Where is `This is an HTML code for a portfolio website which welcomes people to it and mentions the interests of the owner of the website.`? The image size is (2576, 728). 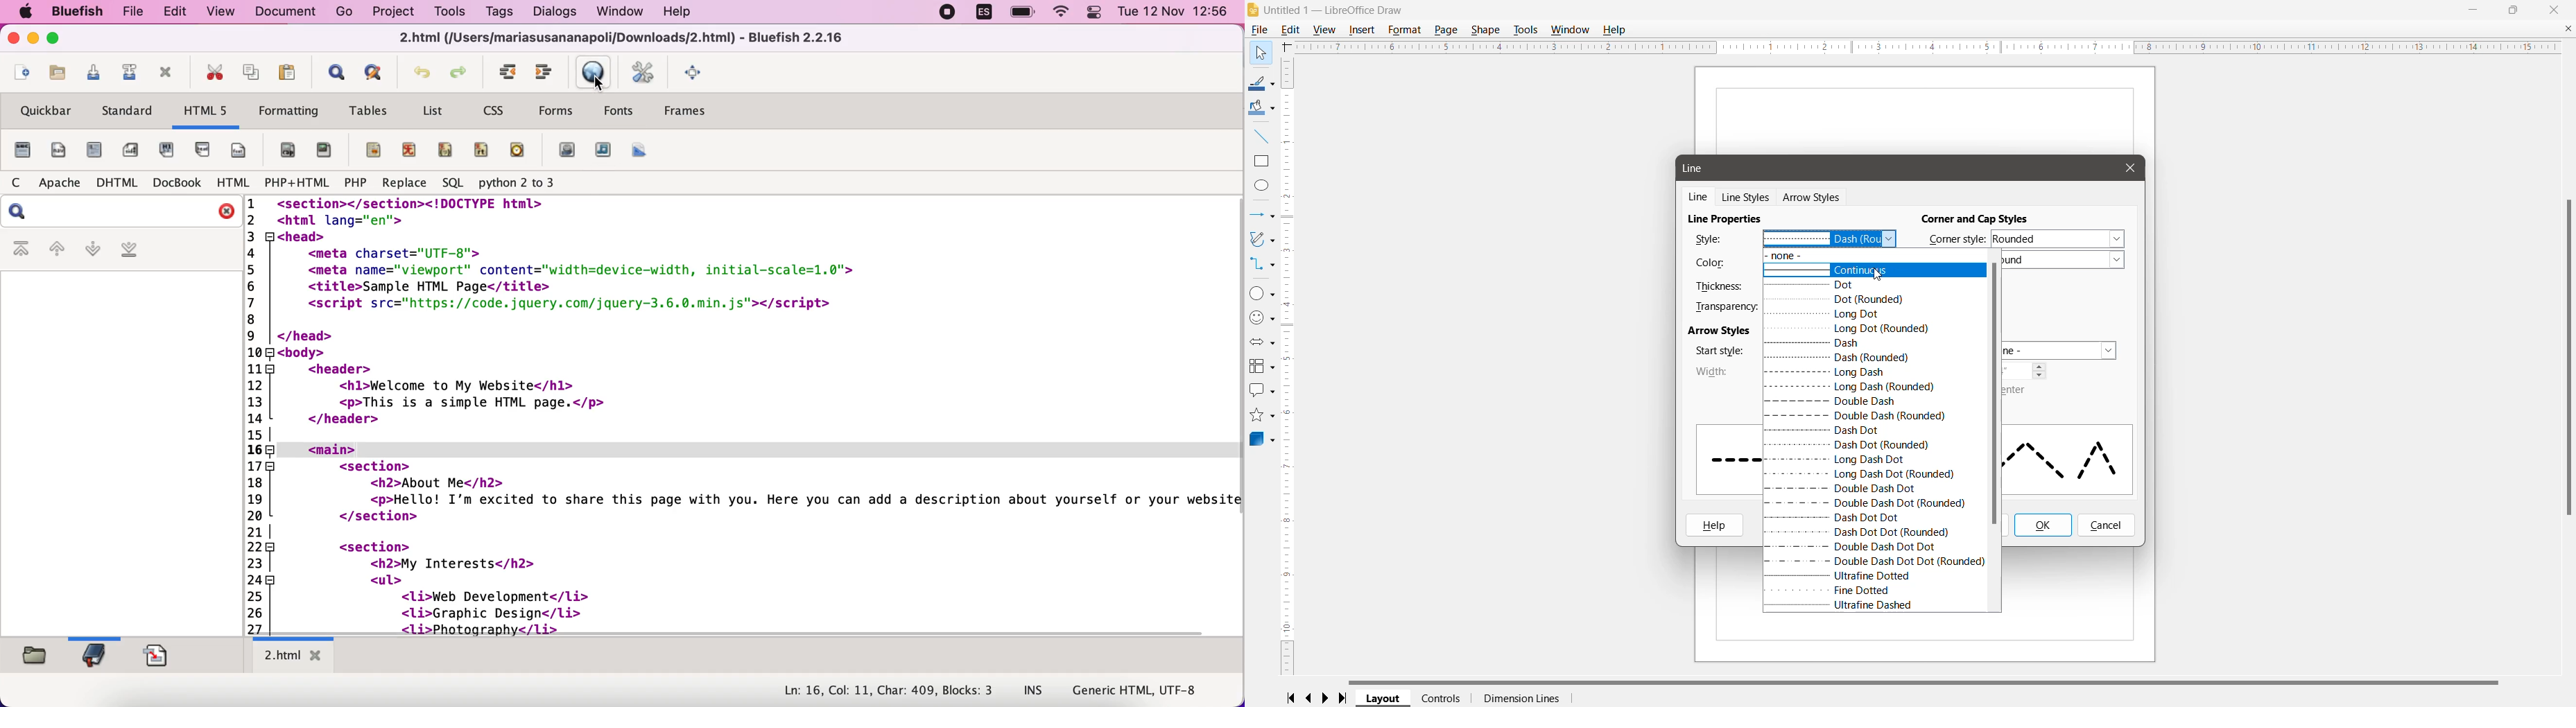 This is an HTML code for a portfolio website which welcomes people to it and mentions the interests of the owner of the website. is located at coordinates (746, 413).